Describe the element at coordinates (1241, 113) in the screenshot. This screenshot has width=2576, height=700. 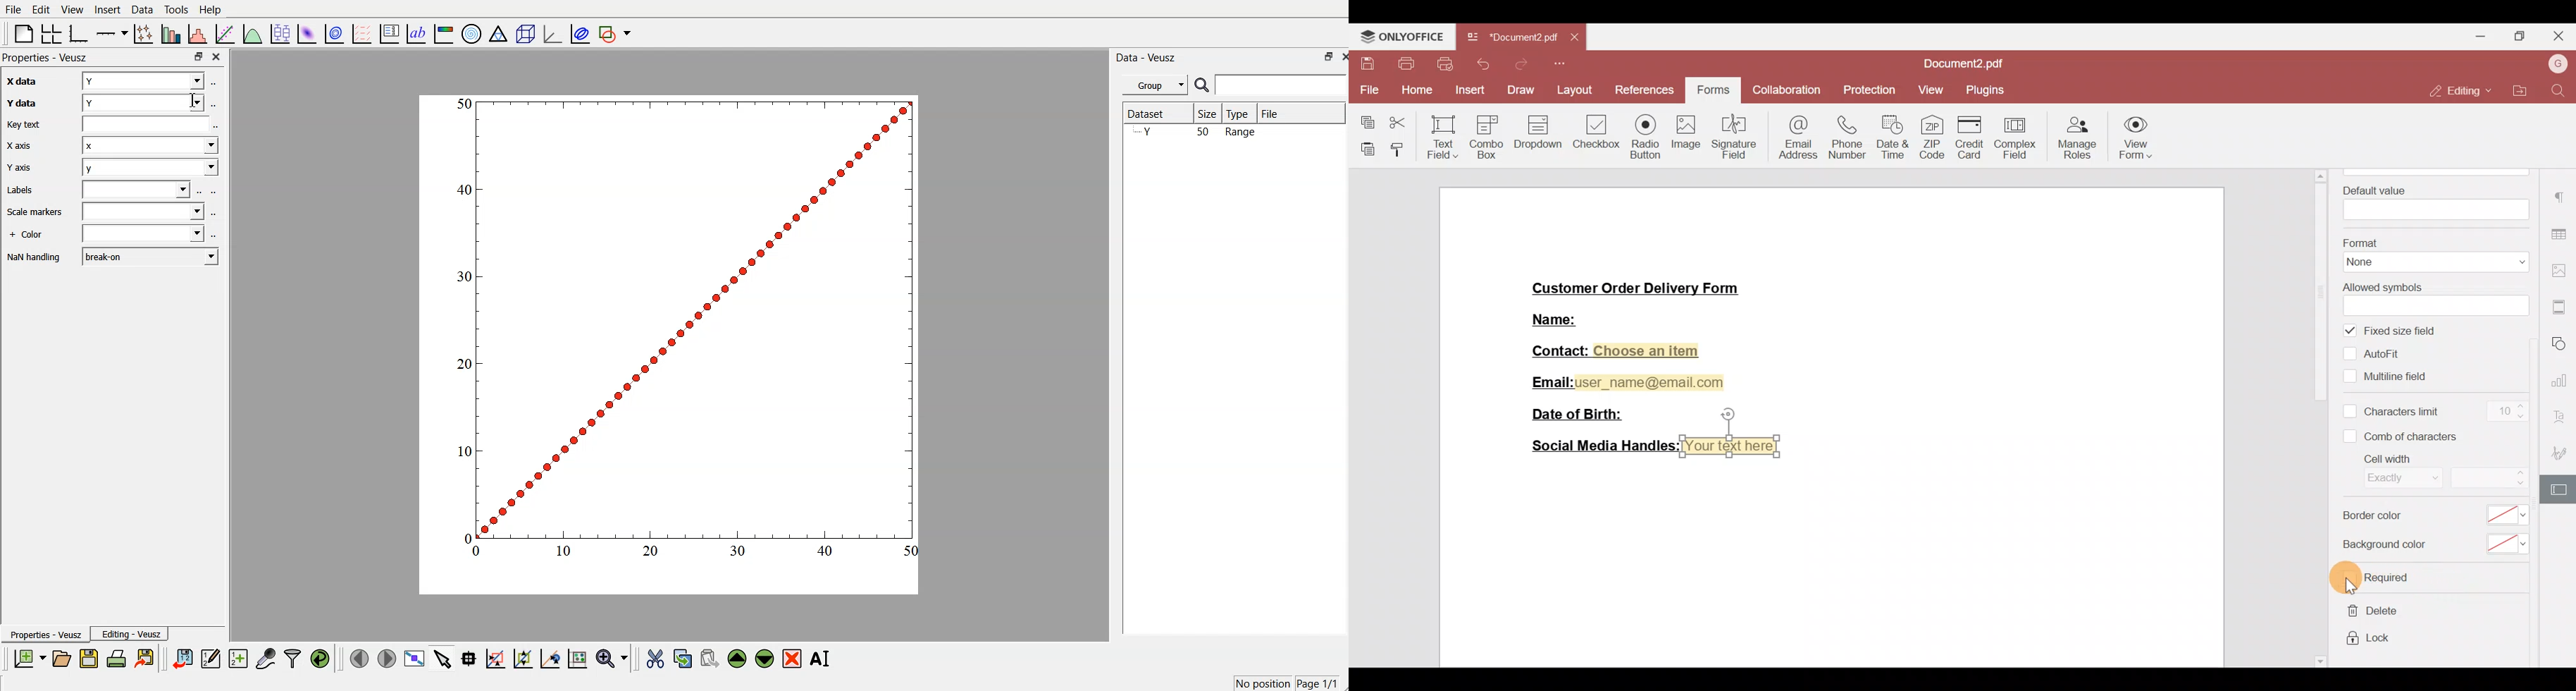
I see `Type` at that location.